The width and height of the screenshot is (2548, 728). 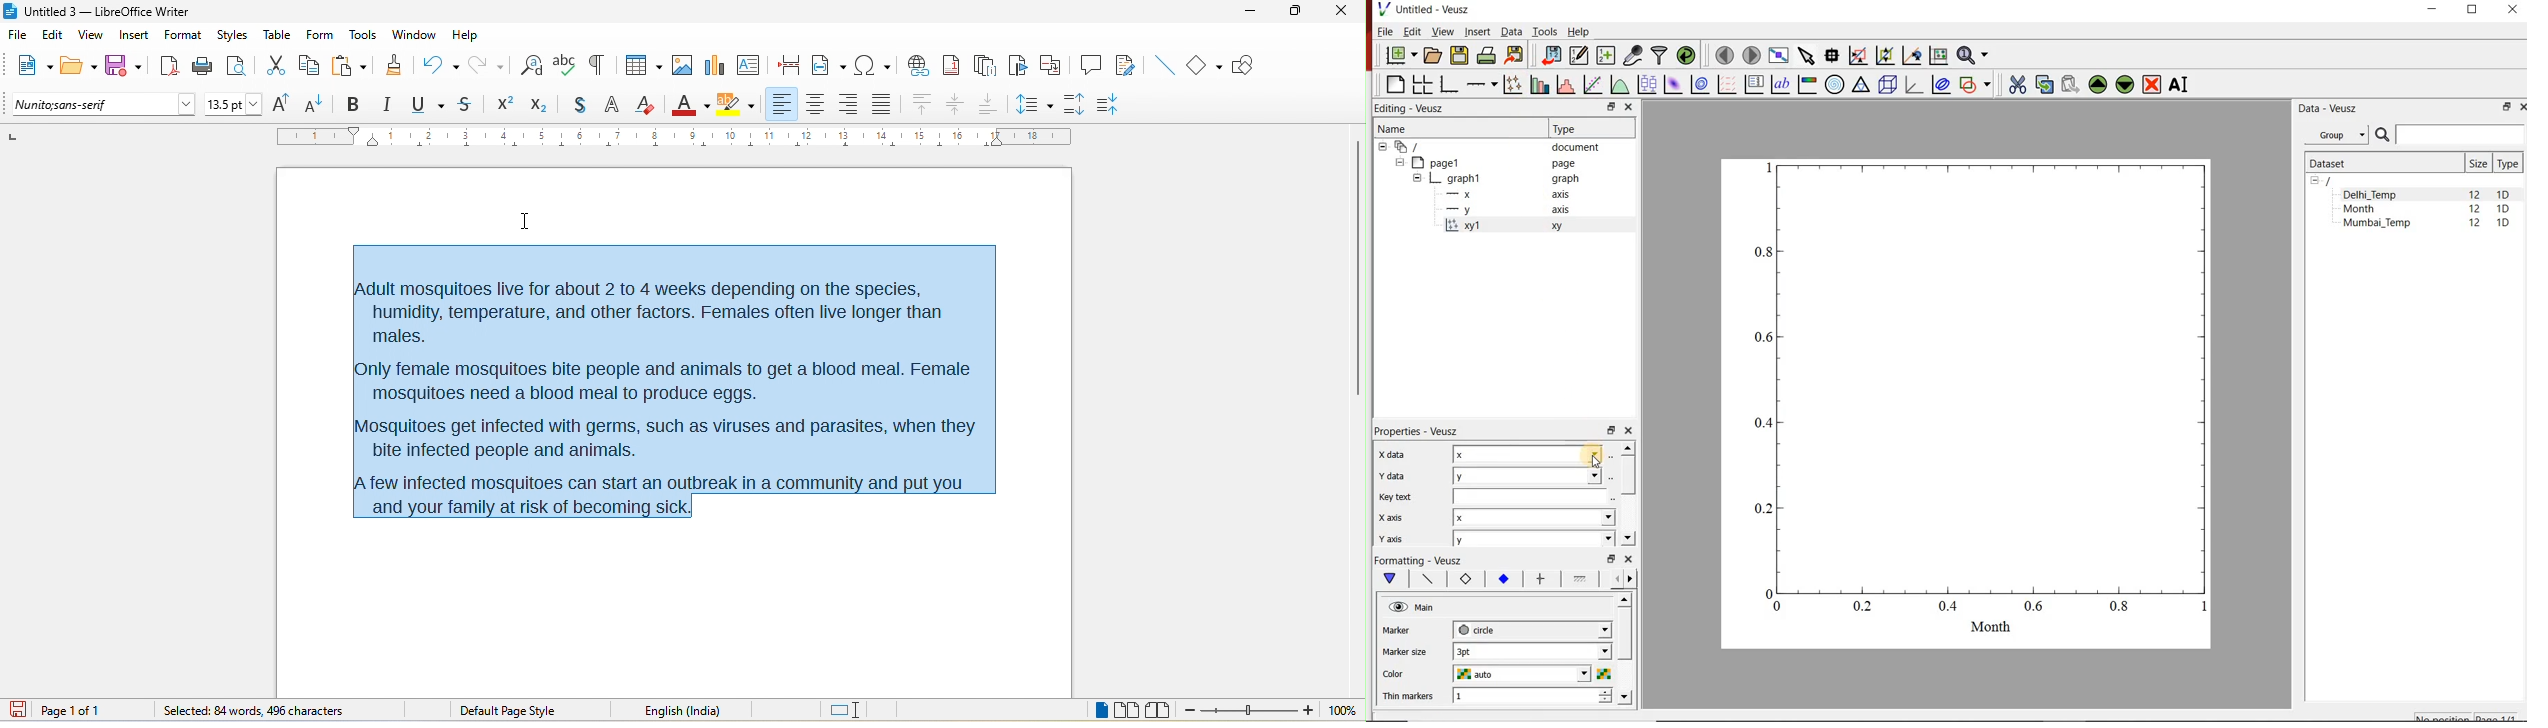 I want to click on Month, so click(x=2369, y=209).